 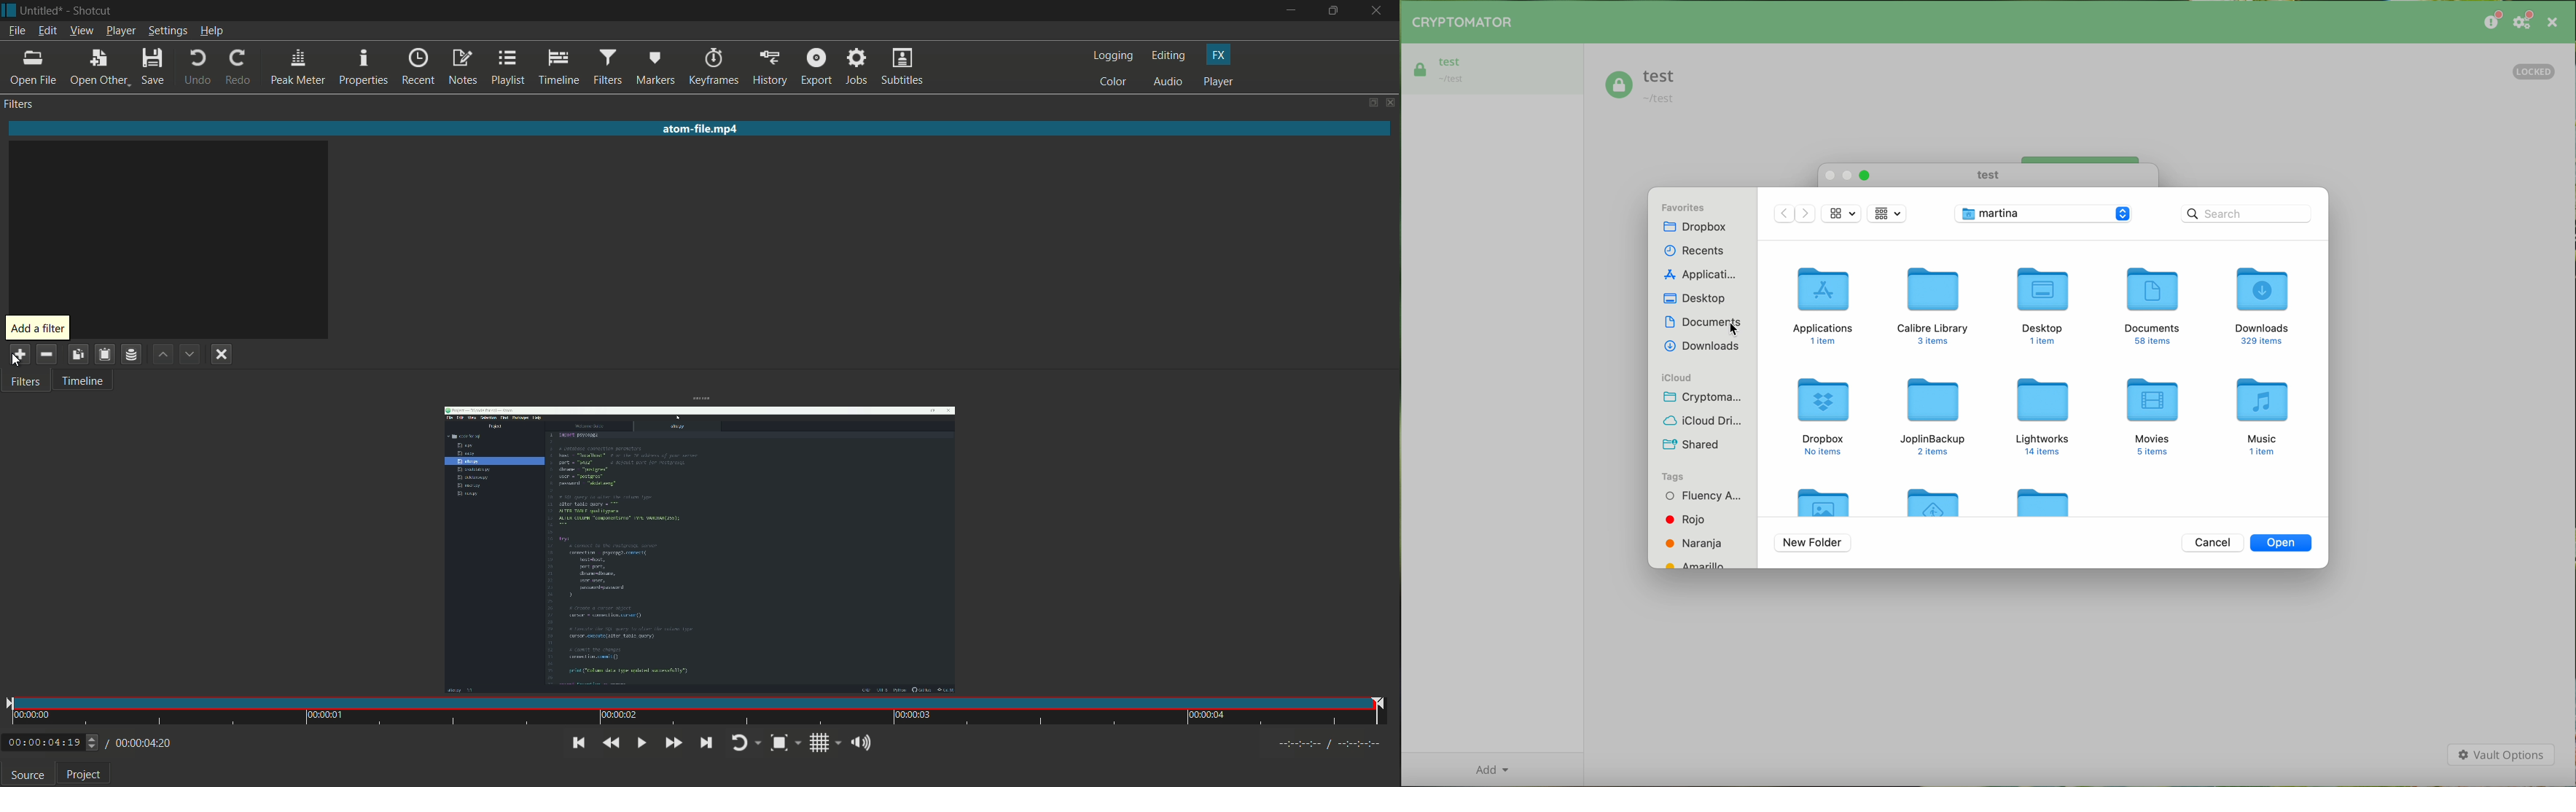 What do you see at coordinates (864, 743) in the screenshot?
I see `show the volume control` at bounding box center [864, 743].